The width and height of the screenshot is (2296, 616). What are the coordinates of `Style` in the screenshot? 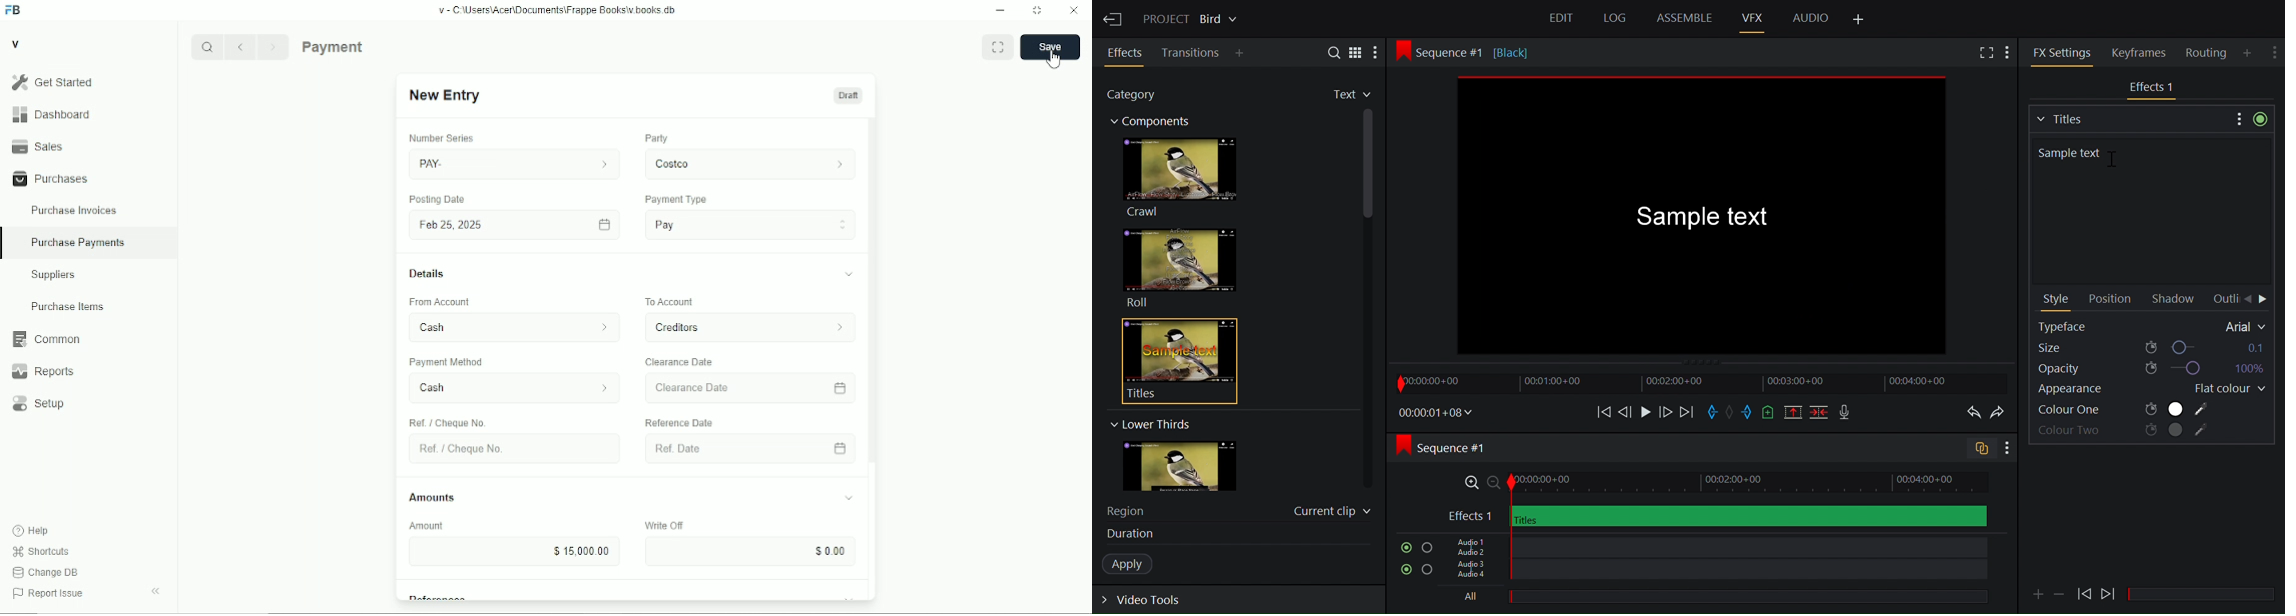 It's located at (2057, 300).